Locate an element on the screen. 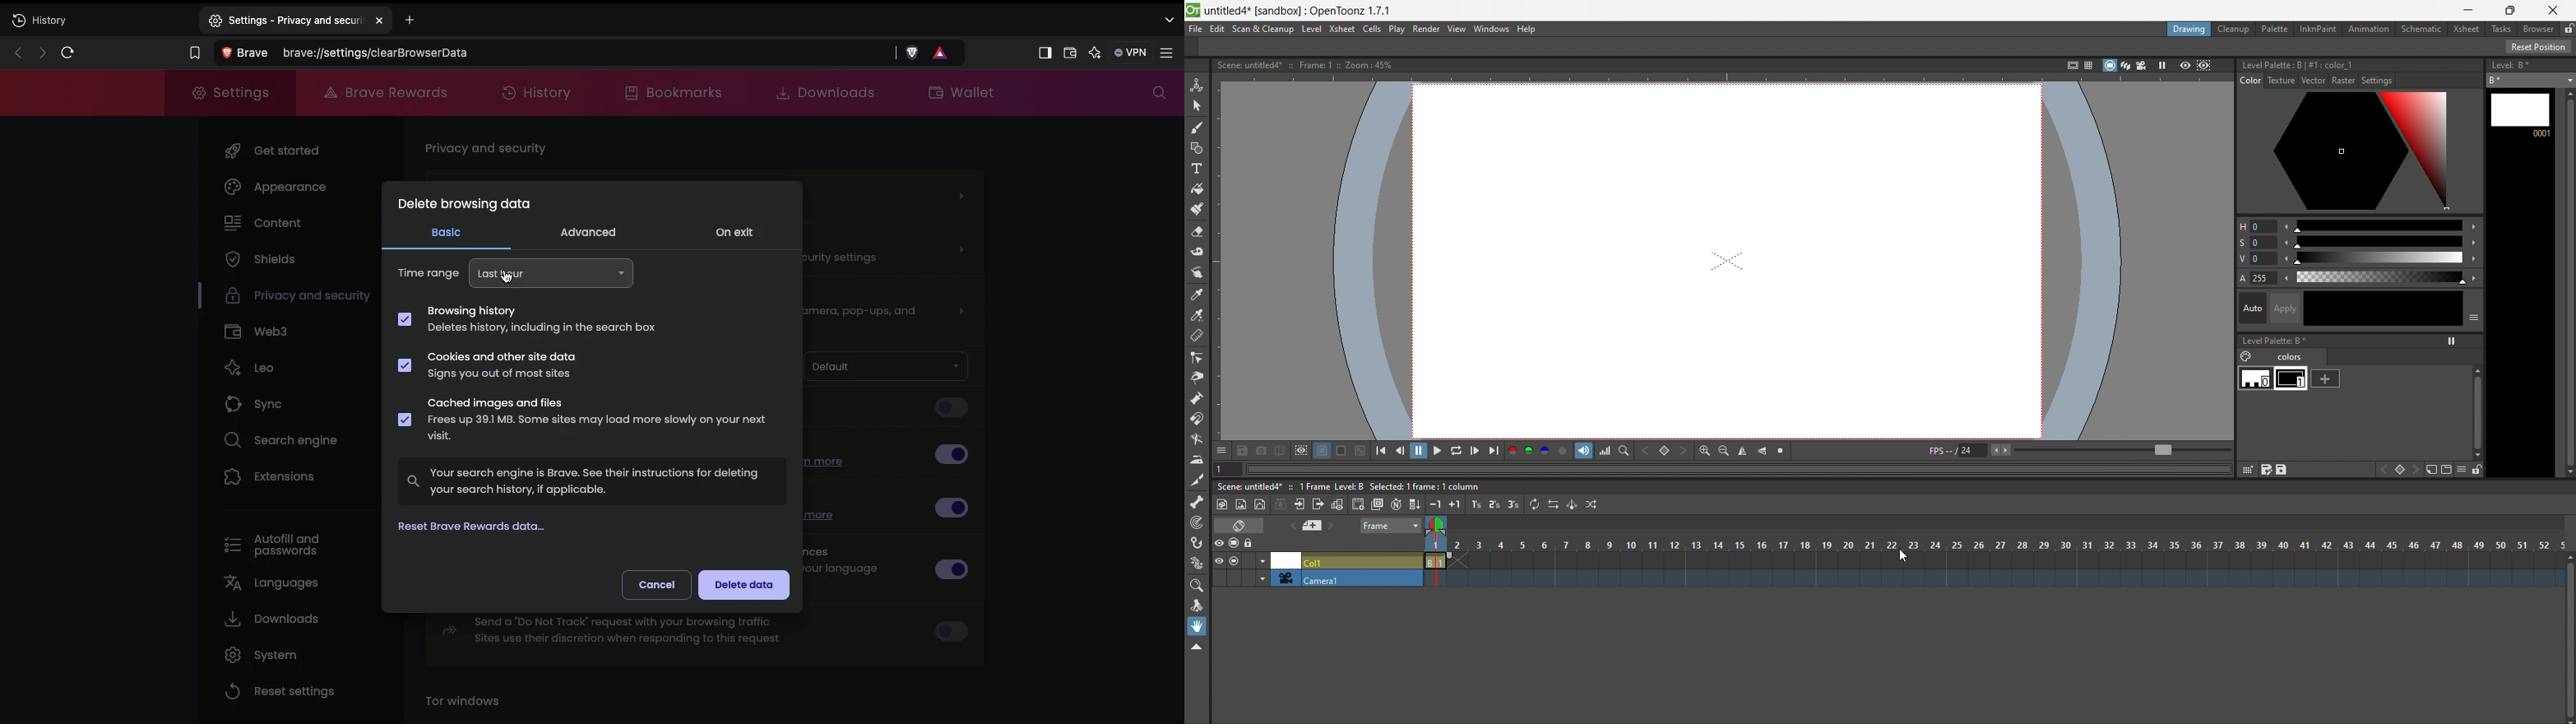 The height and width of the screenshot is (728, 2576). options is located at coordinates (1221, 450).